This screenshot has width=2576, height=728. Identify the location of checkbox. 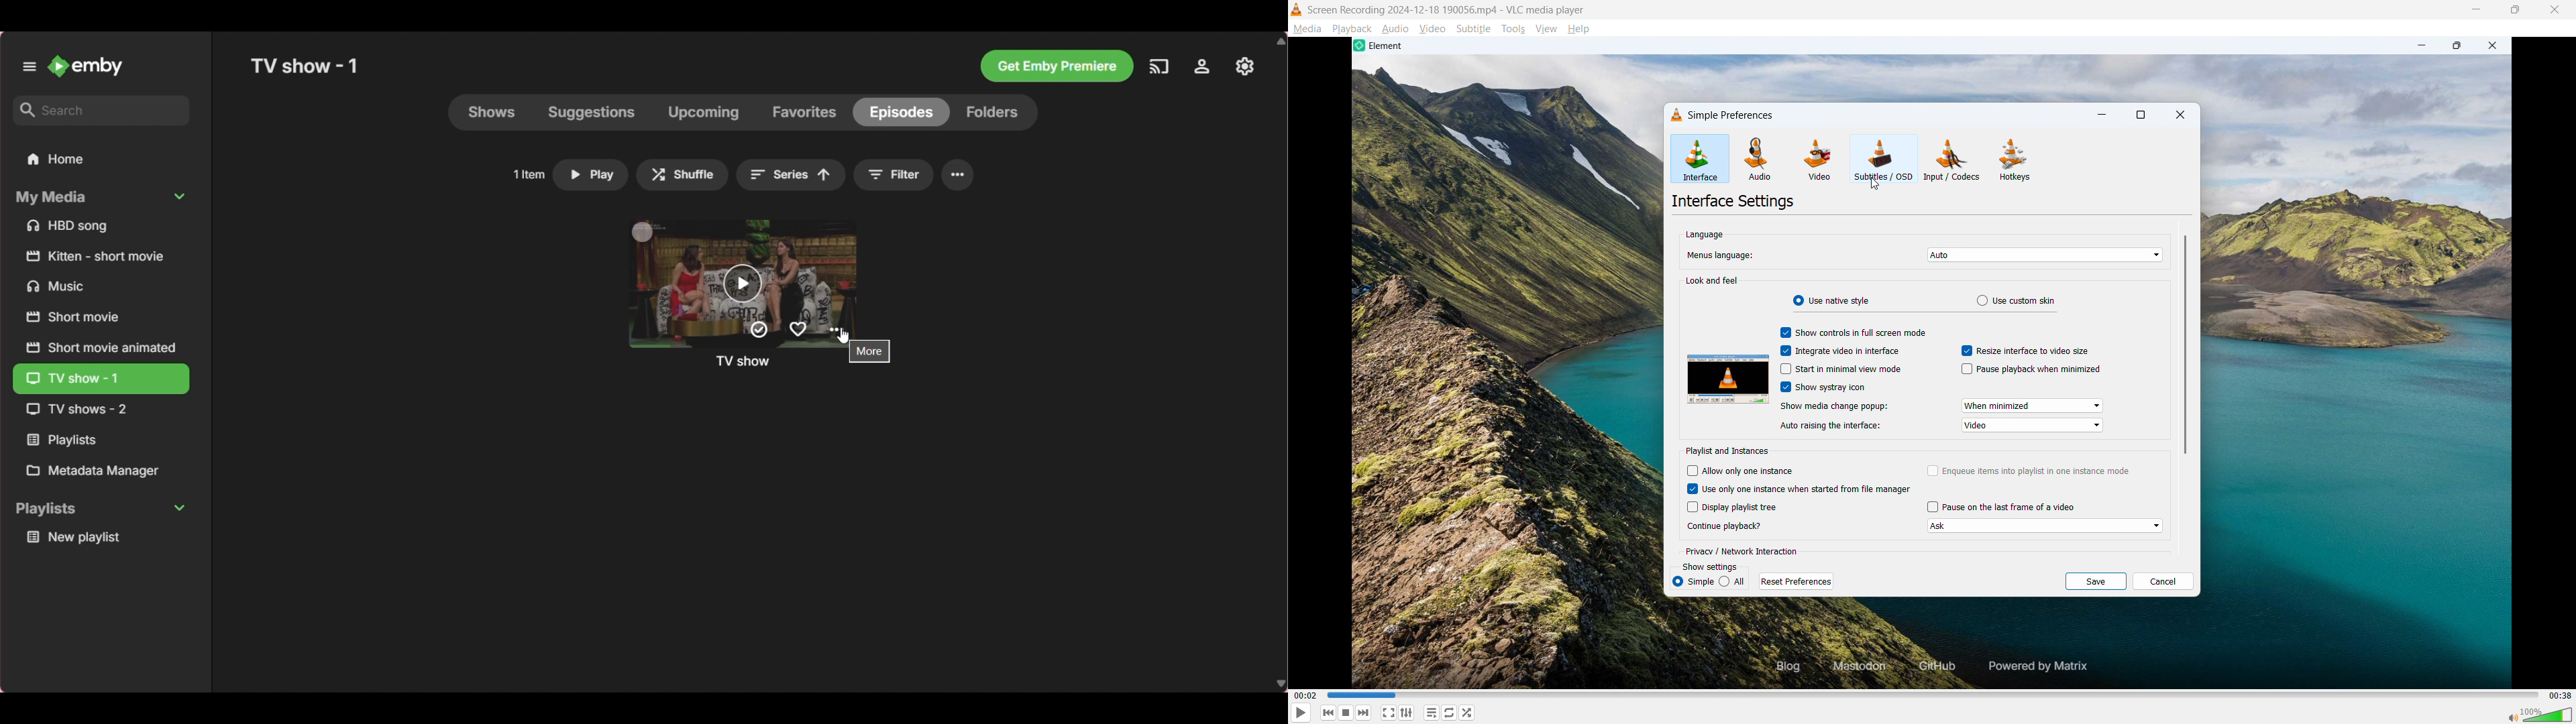
(1930, 507).